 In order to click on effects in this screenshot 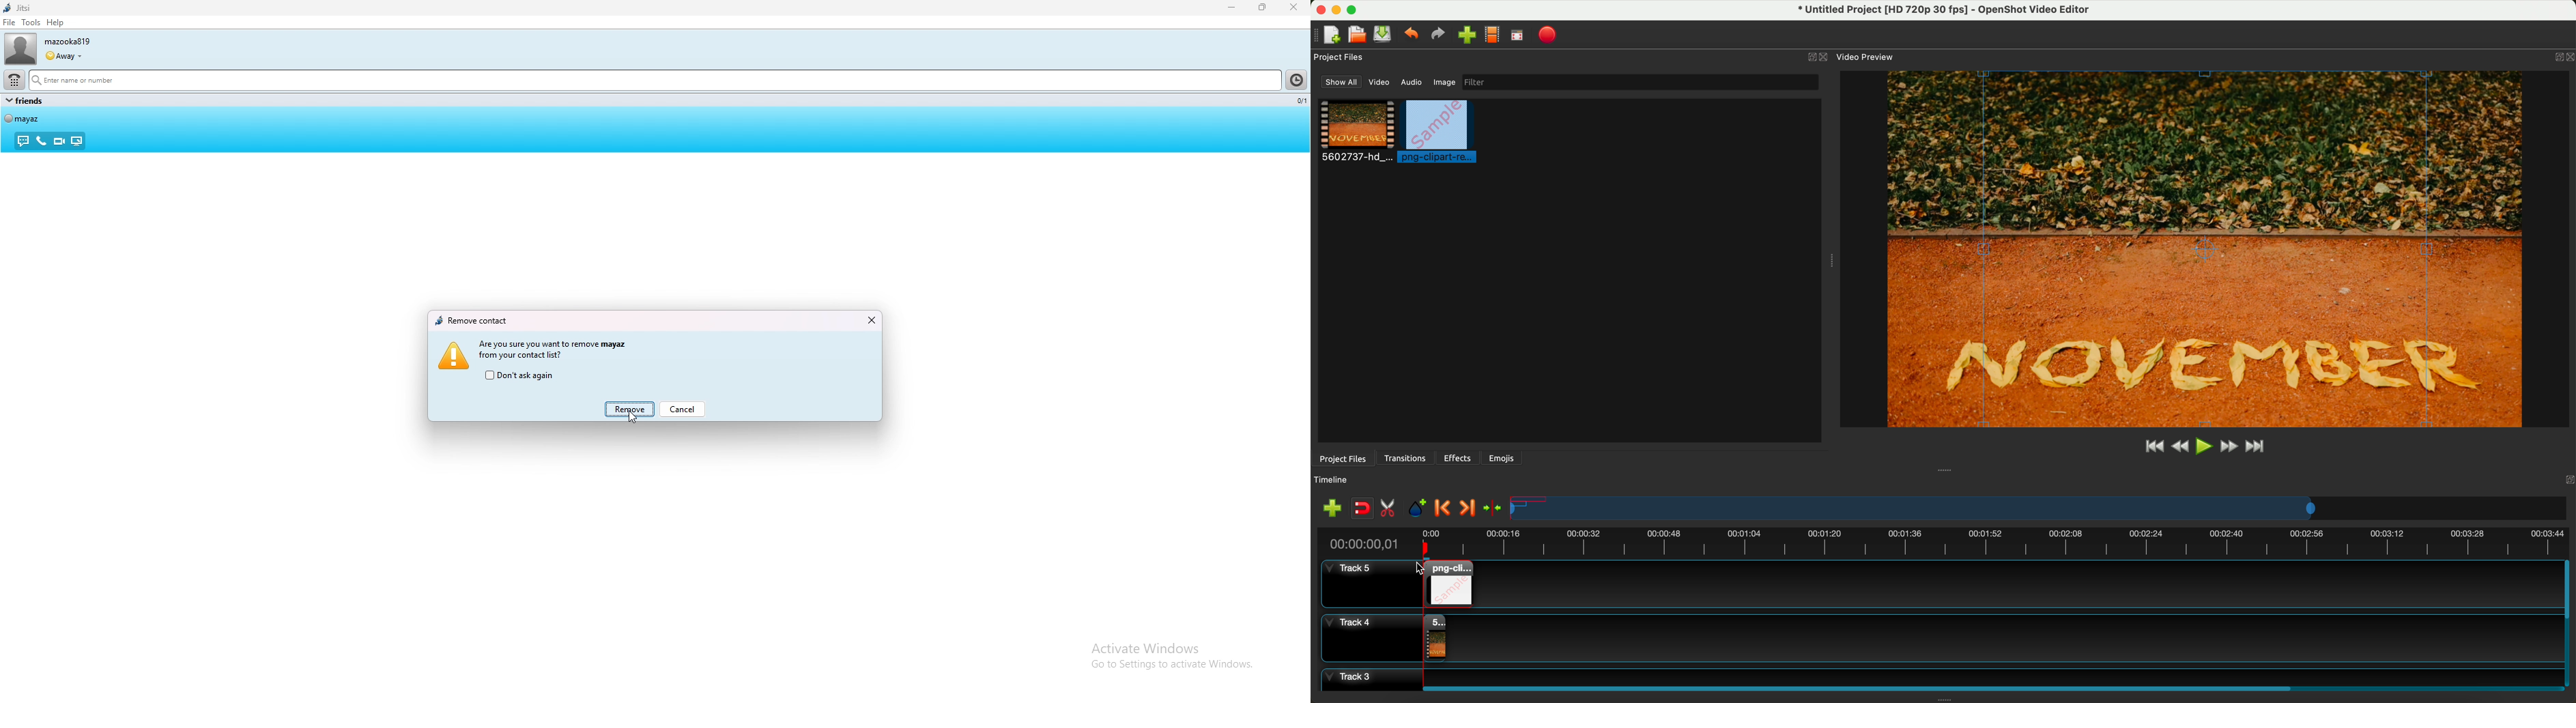, I will do `click(1458, 458)`.